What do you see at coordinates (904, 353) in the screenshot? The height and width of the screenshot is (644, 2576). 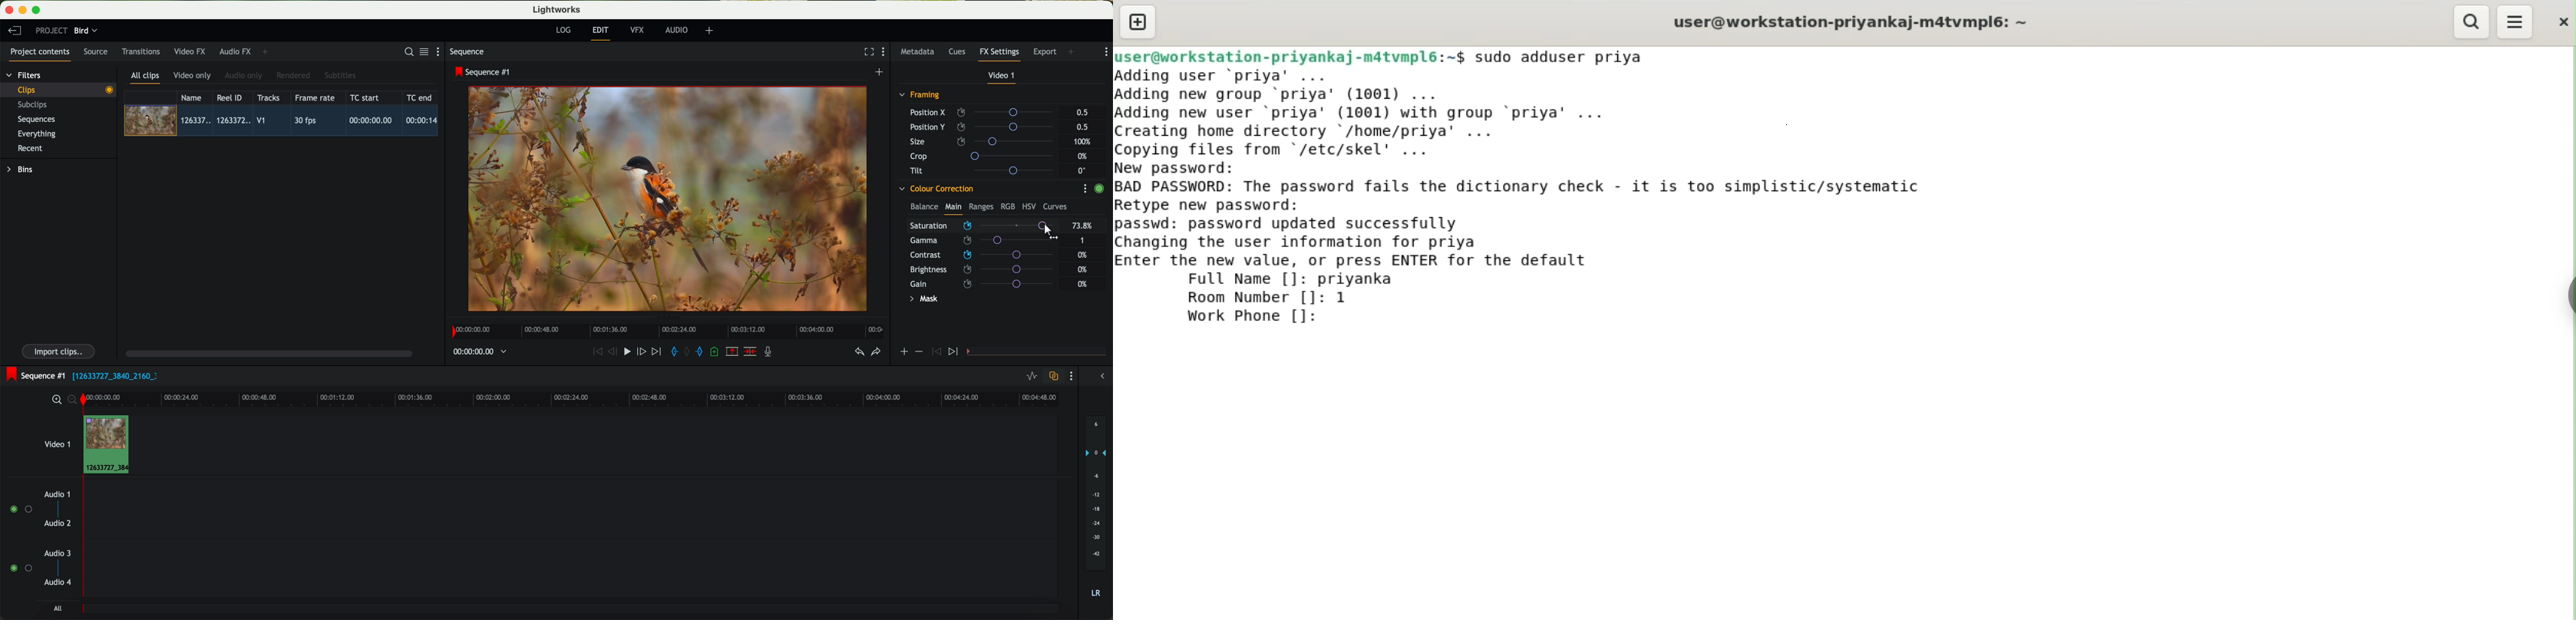 I see `icon` at bounding box center [904, 353].